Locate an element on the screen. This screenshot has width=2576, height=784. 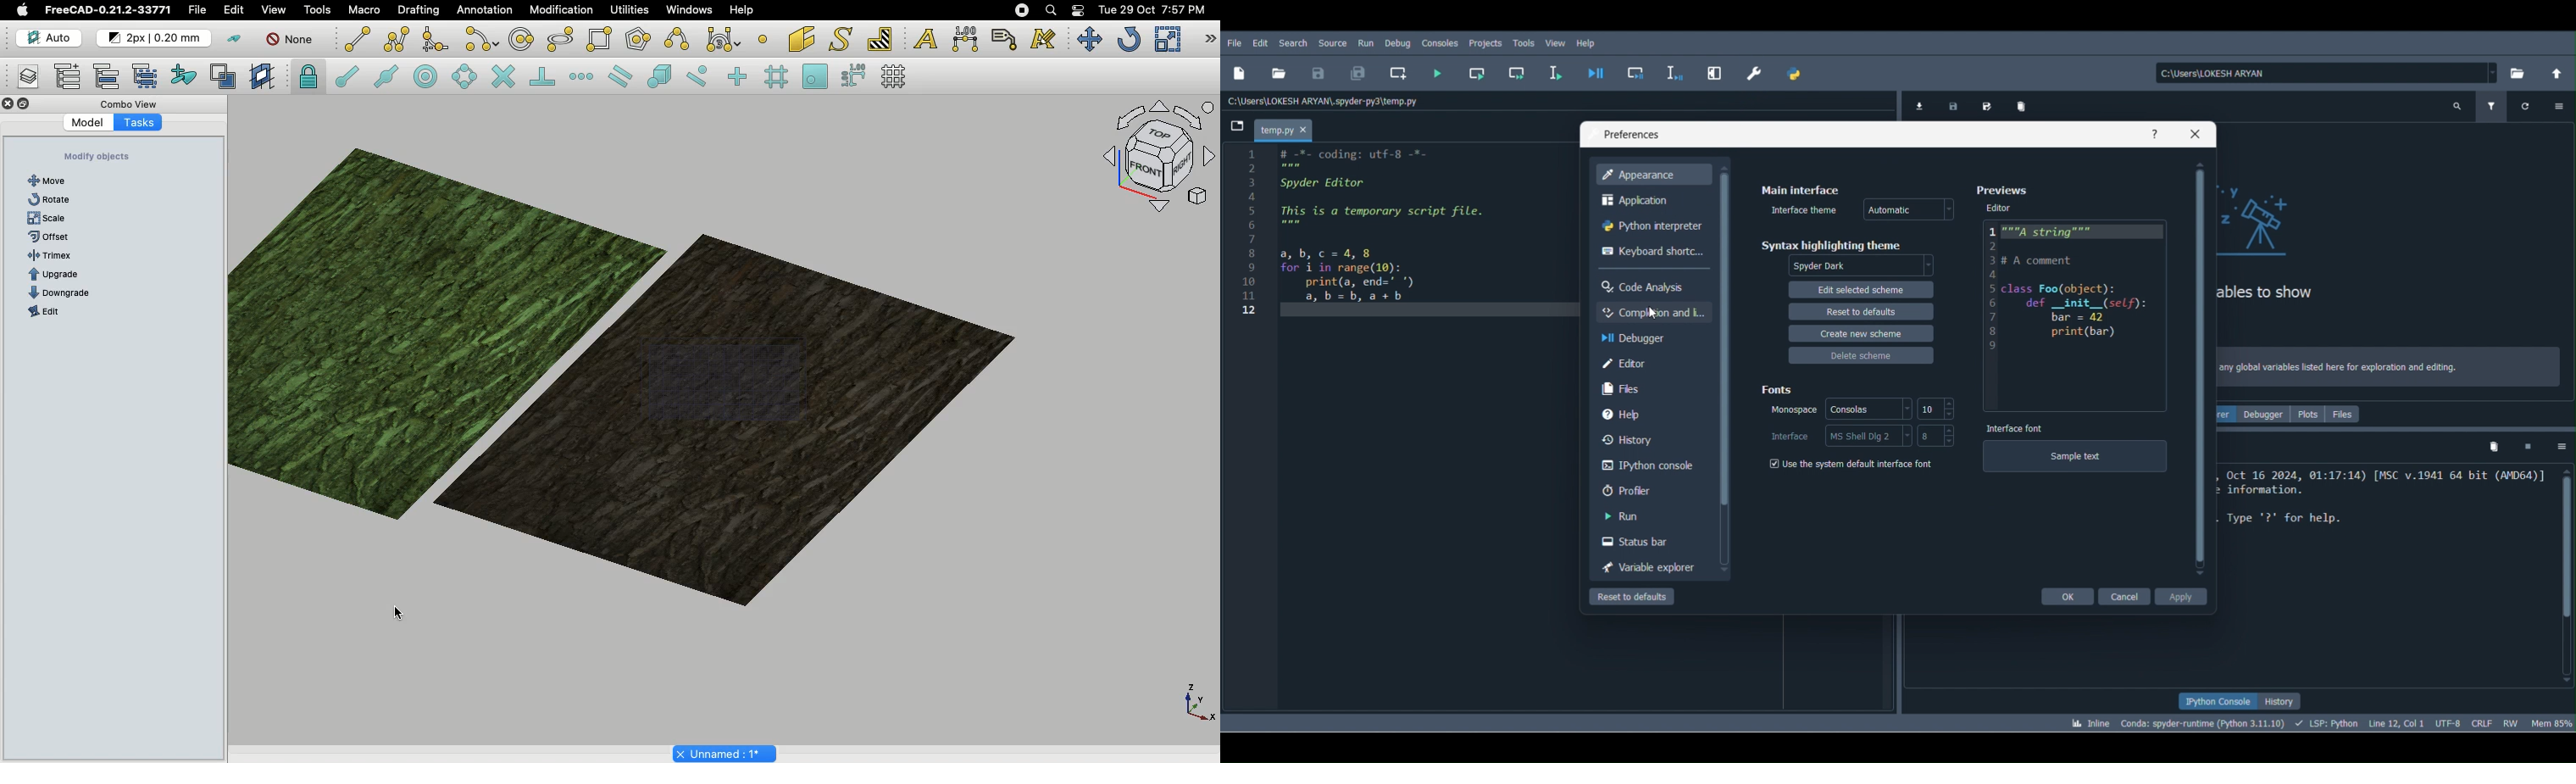
File permissions is located at coordinates (2515, 721).